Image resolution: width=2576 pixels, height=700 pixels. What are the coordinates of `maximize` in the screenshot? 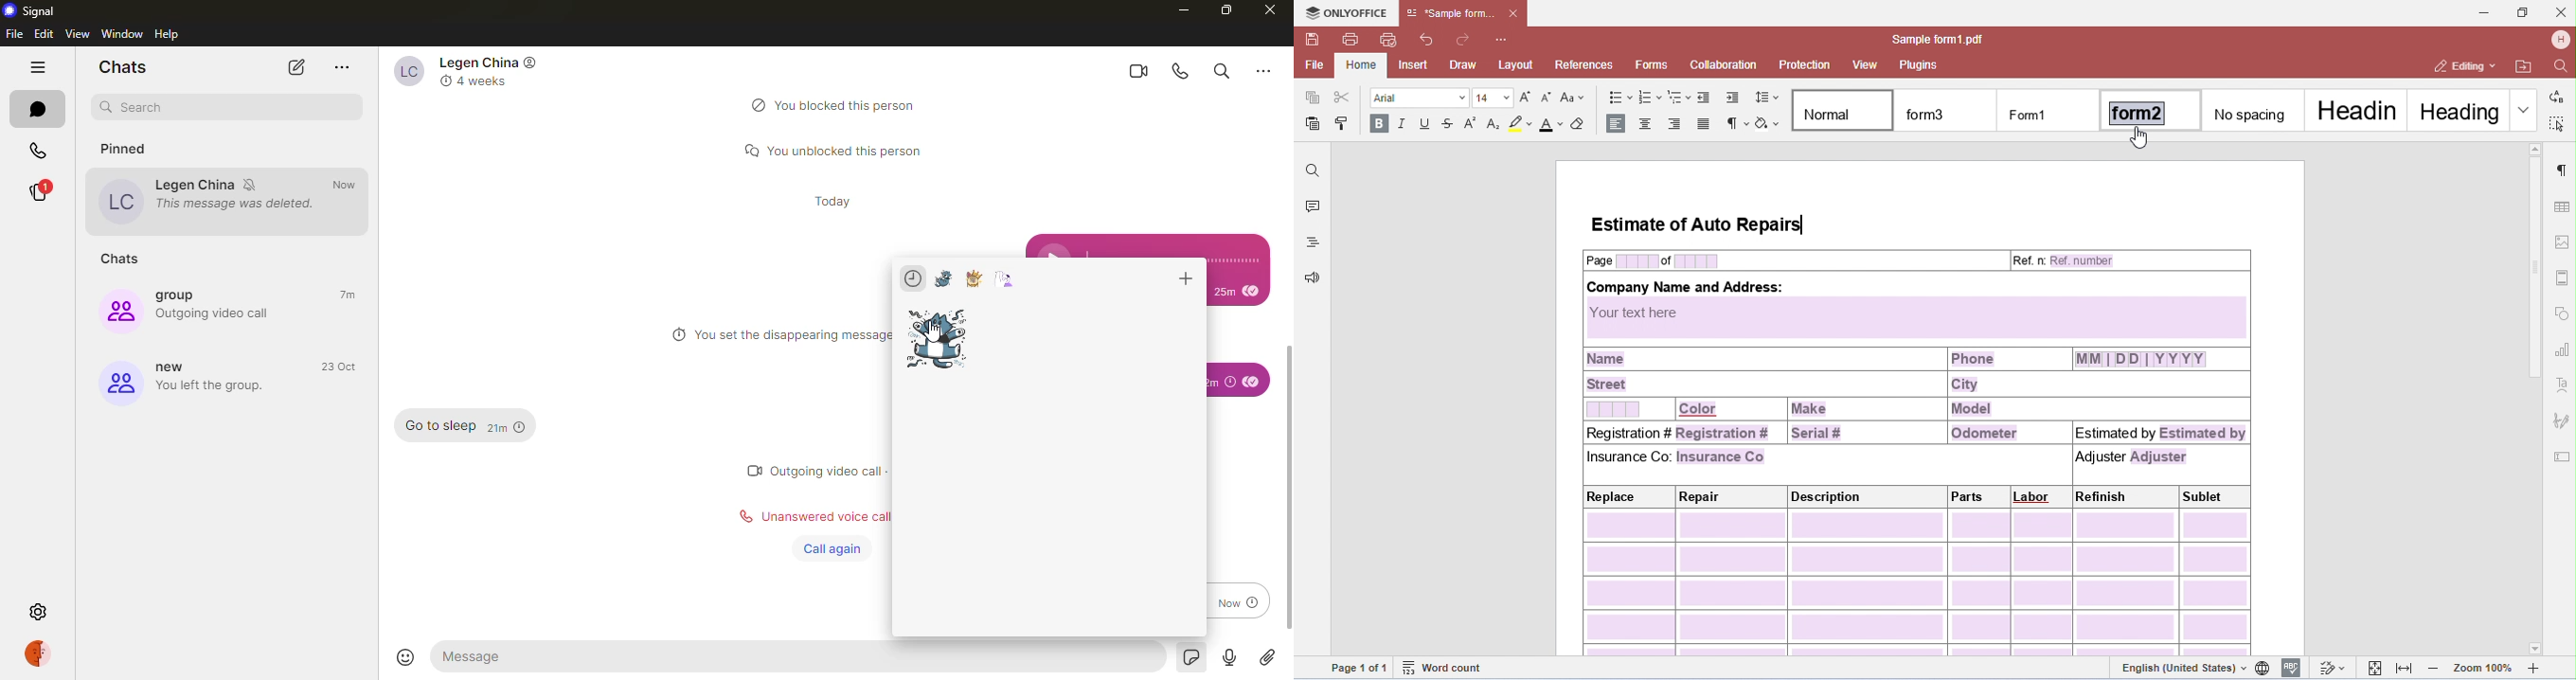 It's located at (1223, 11).